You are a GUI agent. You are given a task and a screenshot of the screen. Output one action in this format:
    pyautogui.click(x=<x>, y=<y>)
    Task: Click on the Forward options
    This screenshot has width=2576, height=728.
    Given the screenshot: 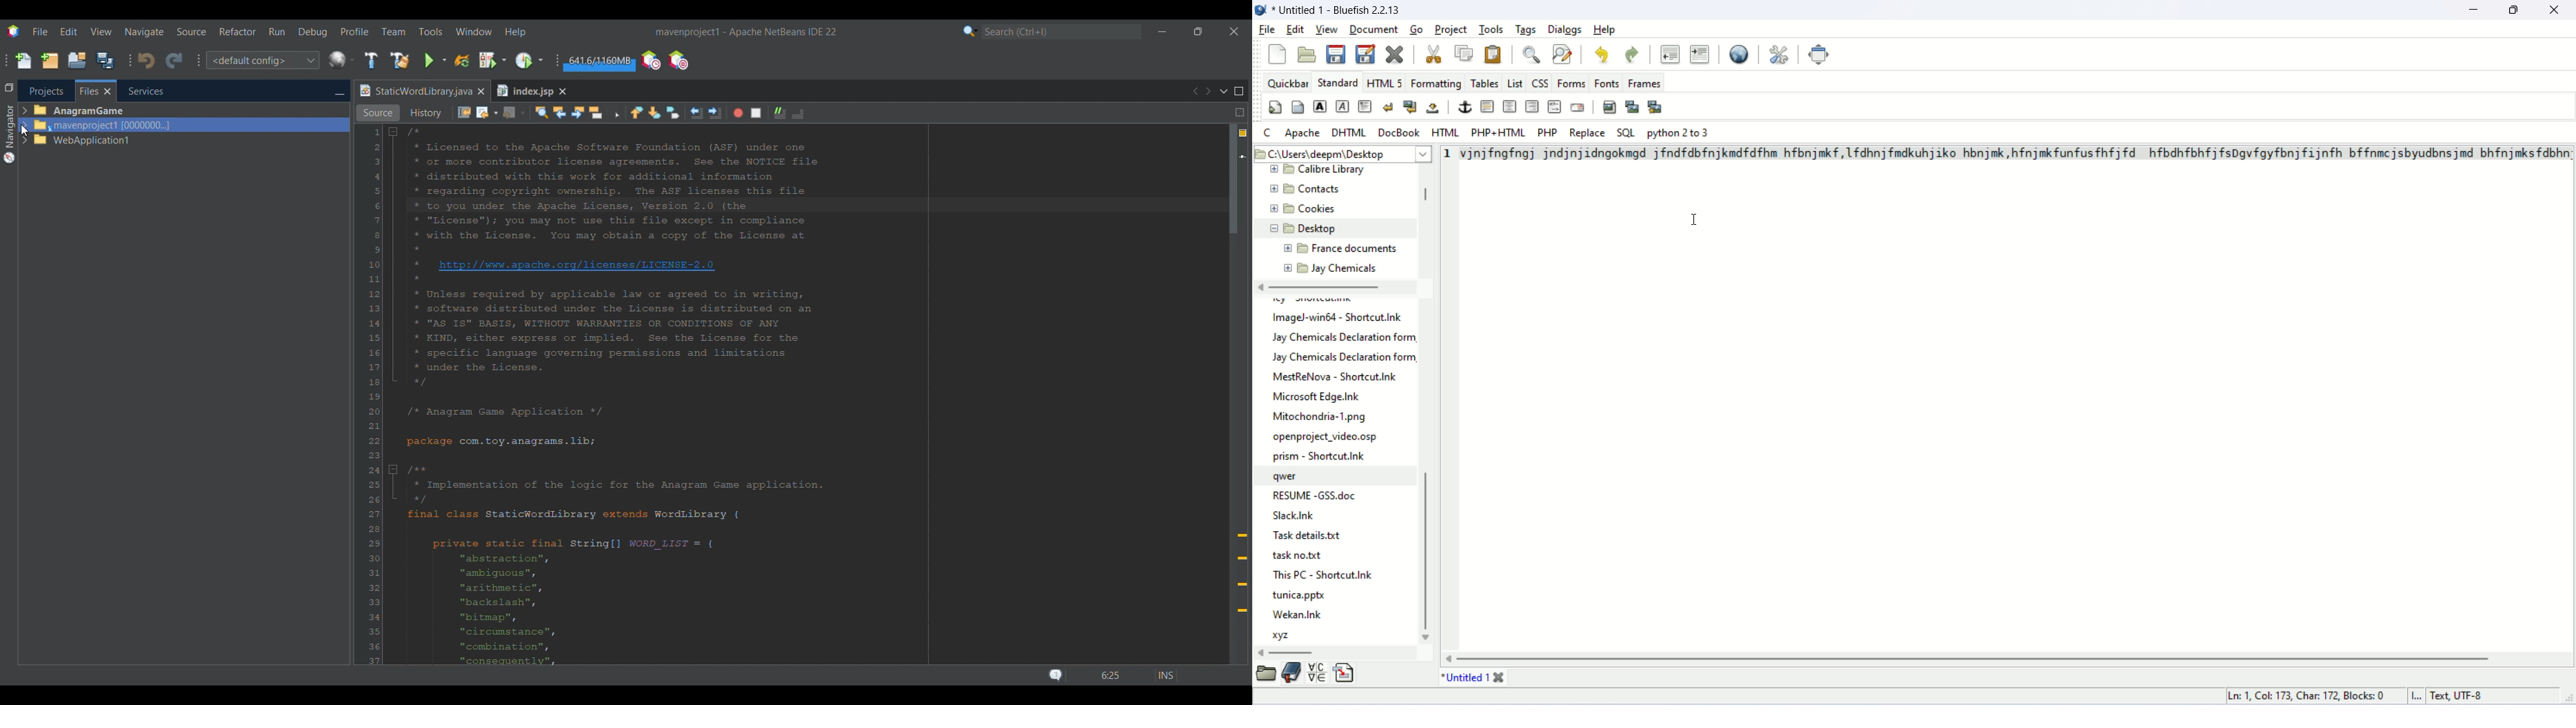 What is the action you would take?
    pyautogui.click(x=514, y=114)
    